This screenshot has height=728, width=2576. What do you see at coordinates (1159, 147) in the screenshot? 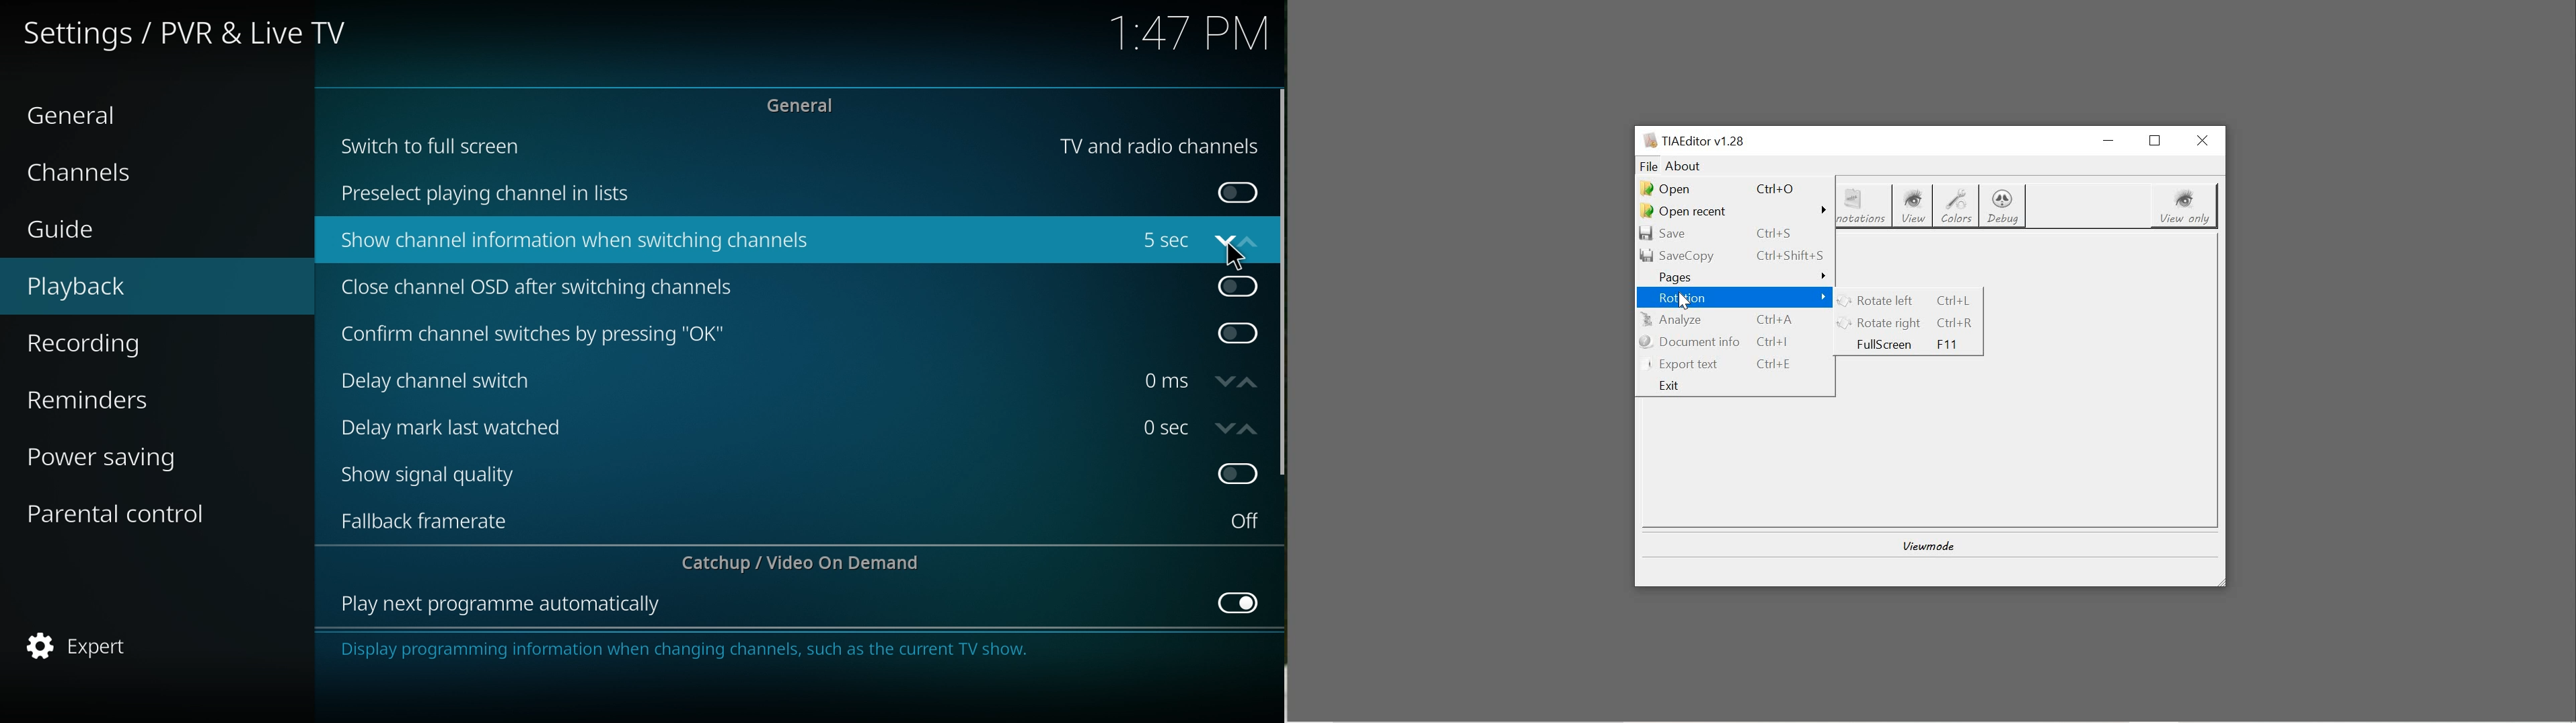
I see `tv and radio channels` at bounding box center [1159, 147].